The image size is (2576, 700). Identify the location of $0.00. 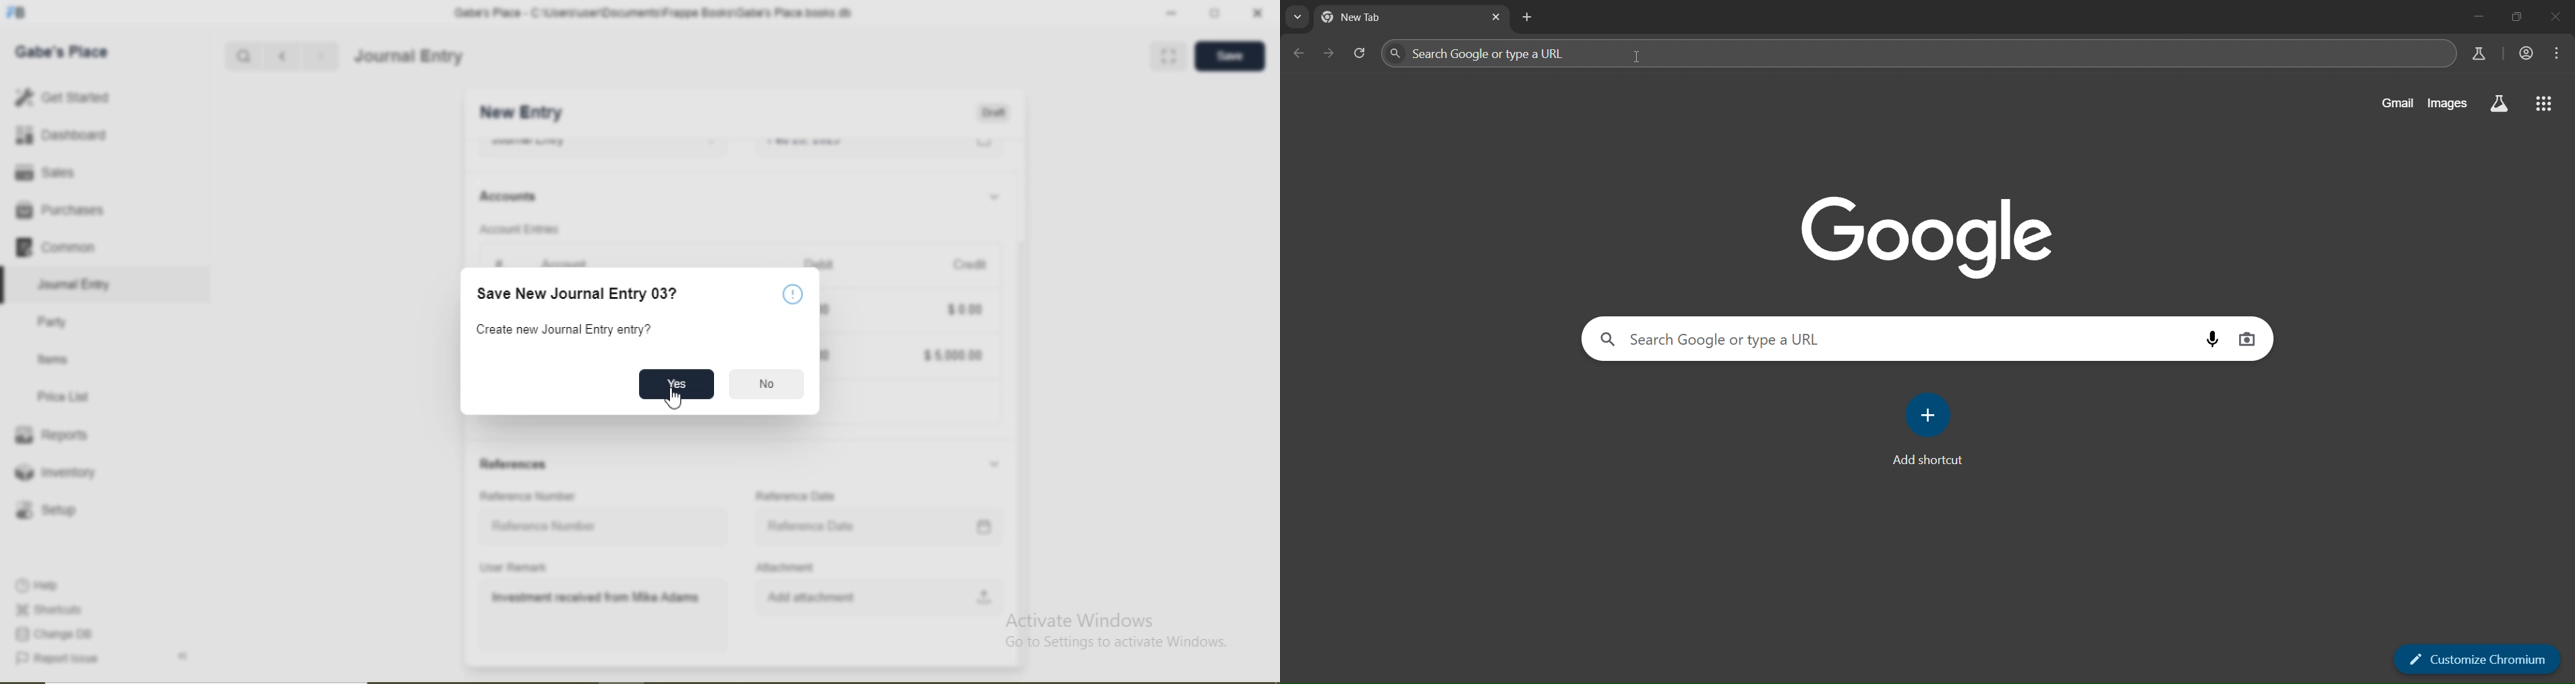
(964, 308).